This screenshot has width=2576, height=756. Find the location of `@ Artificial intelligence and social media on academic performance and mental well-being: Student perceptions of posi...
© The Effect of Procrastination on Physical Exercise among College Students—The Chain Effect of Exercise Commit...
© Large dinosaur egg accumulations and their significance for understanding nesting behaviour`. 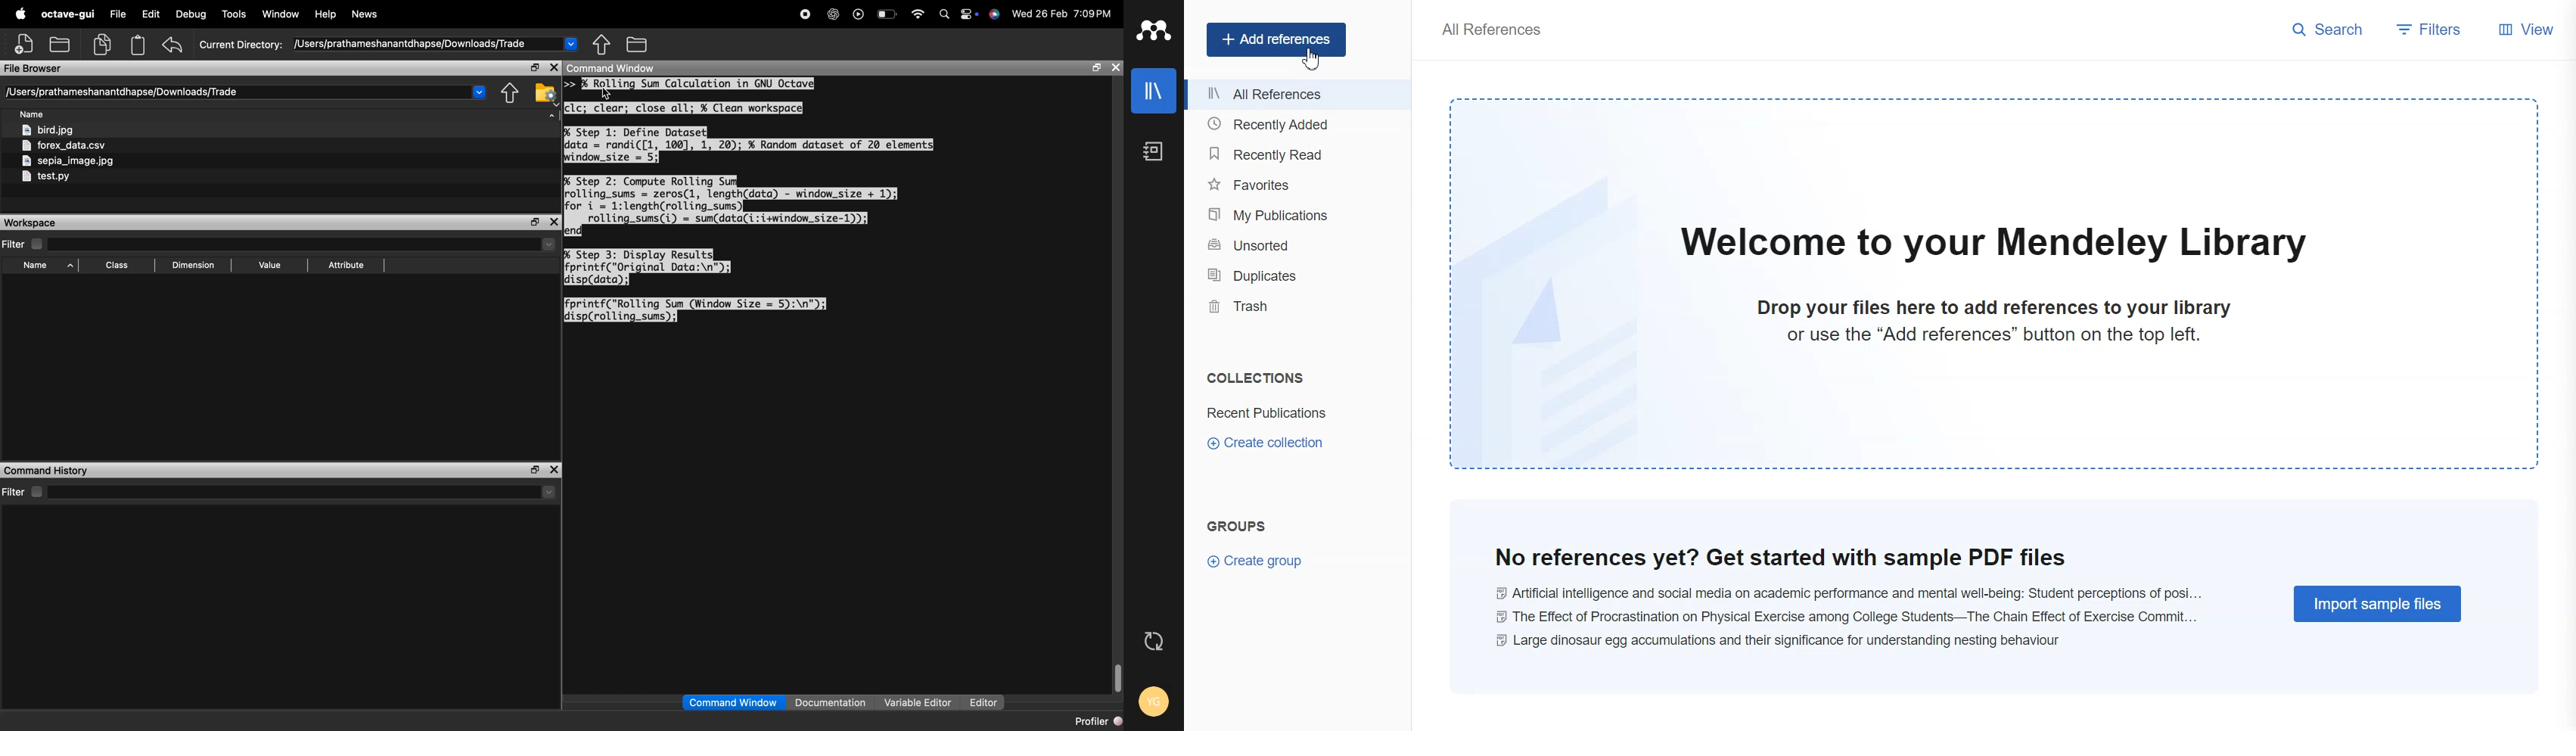

@ Artificial intelligence and social media on academic performance and mental well-being: Student perceptions of posi...
© The Effect of Procrastination on Physical Exercise among College Students—The Chain Effect of Exercise Commit...
© Large dinosaur egg accumulations and their significance for understanding nesting behaviour is located at coordinates (1860, 617).